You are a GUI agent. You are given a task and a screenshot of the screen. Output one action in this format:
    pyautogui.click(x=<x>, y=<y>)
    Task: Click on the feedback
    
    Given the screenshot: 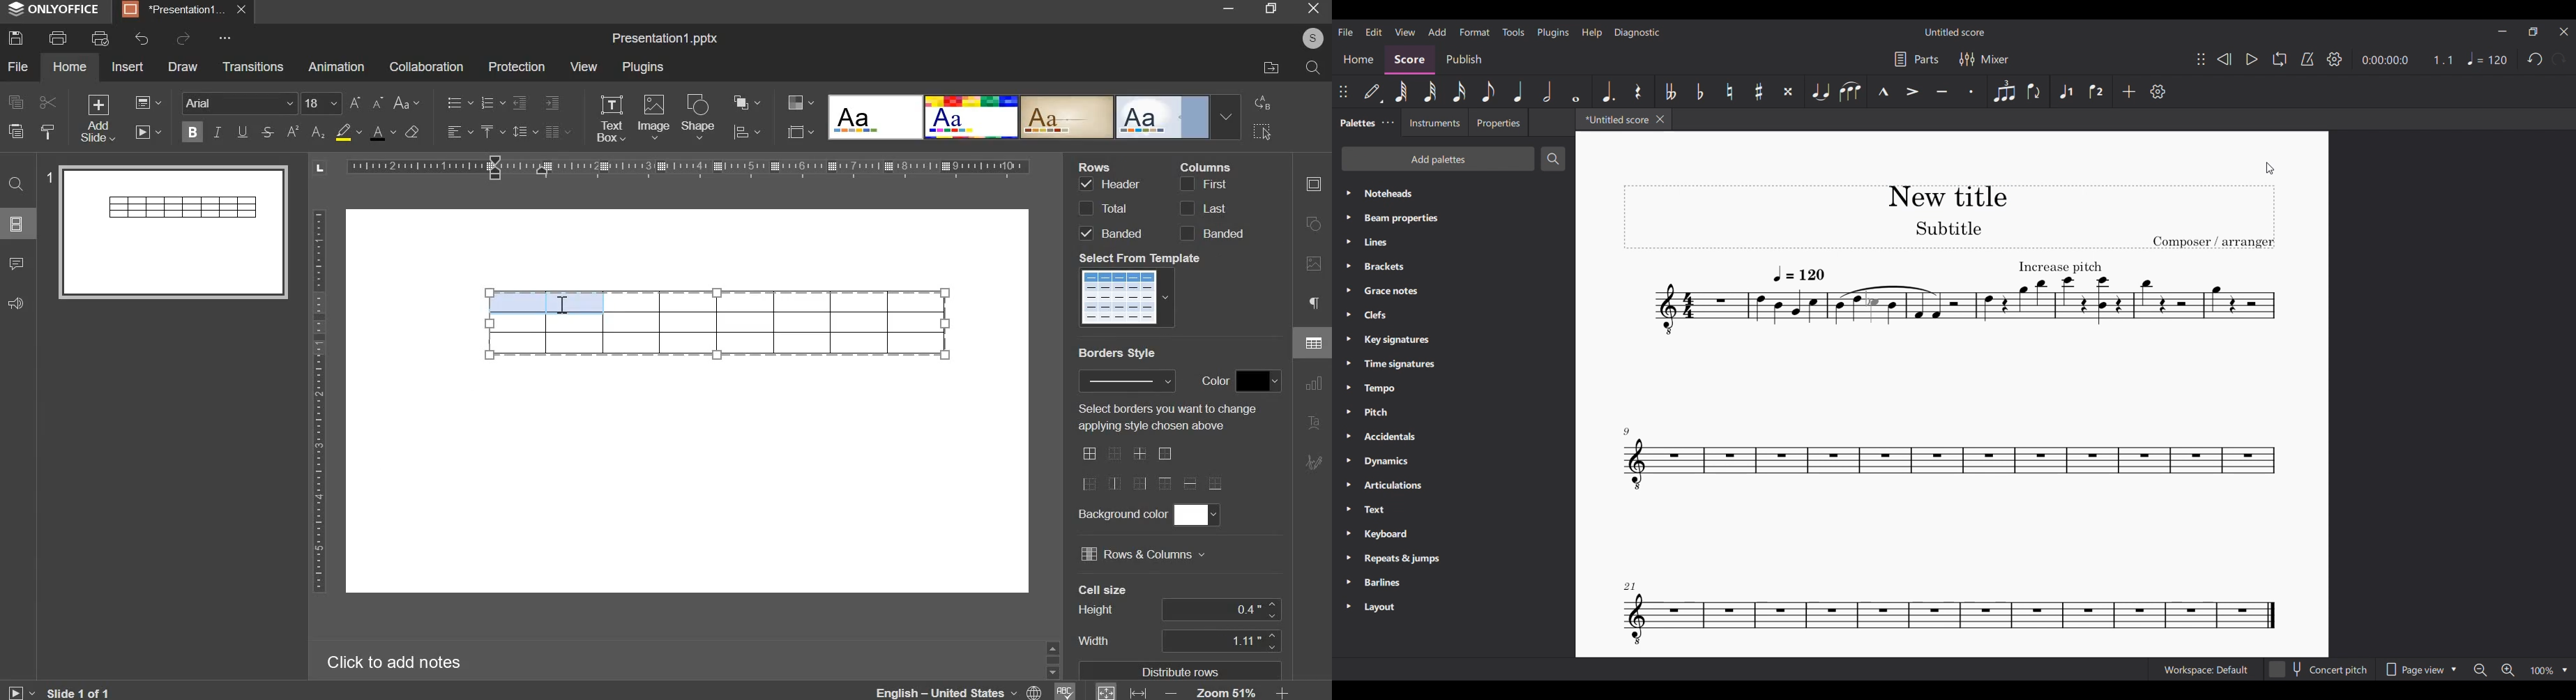 What is the action you would take?
    pyautogui.click(x=14, y=304)
    